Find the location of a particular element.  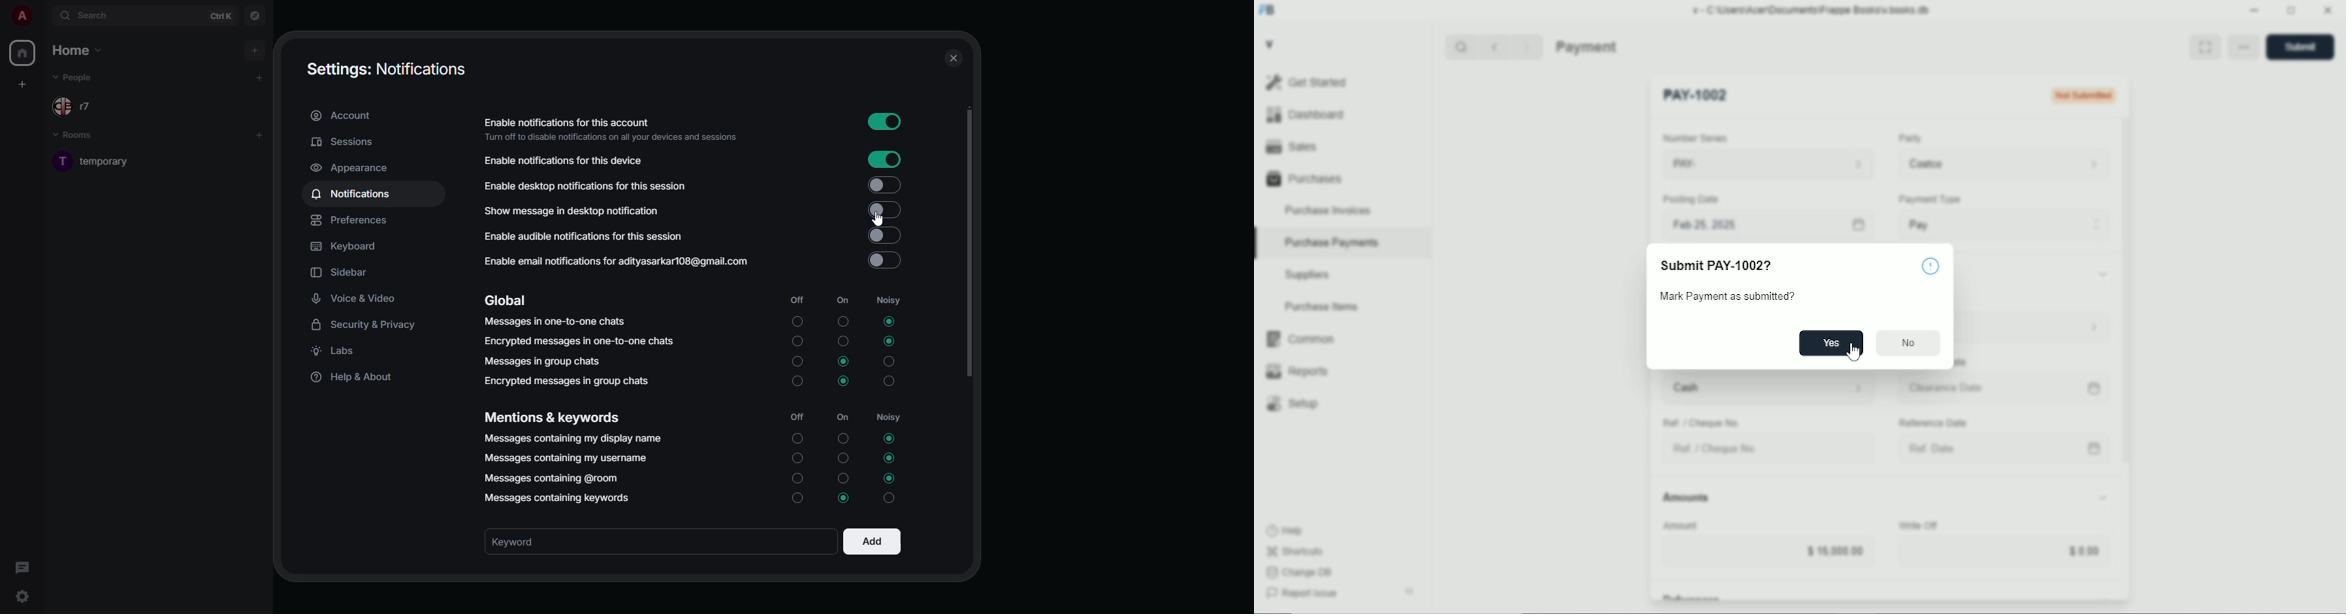

add is located at coordinates (872, 540).